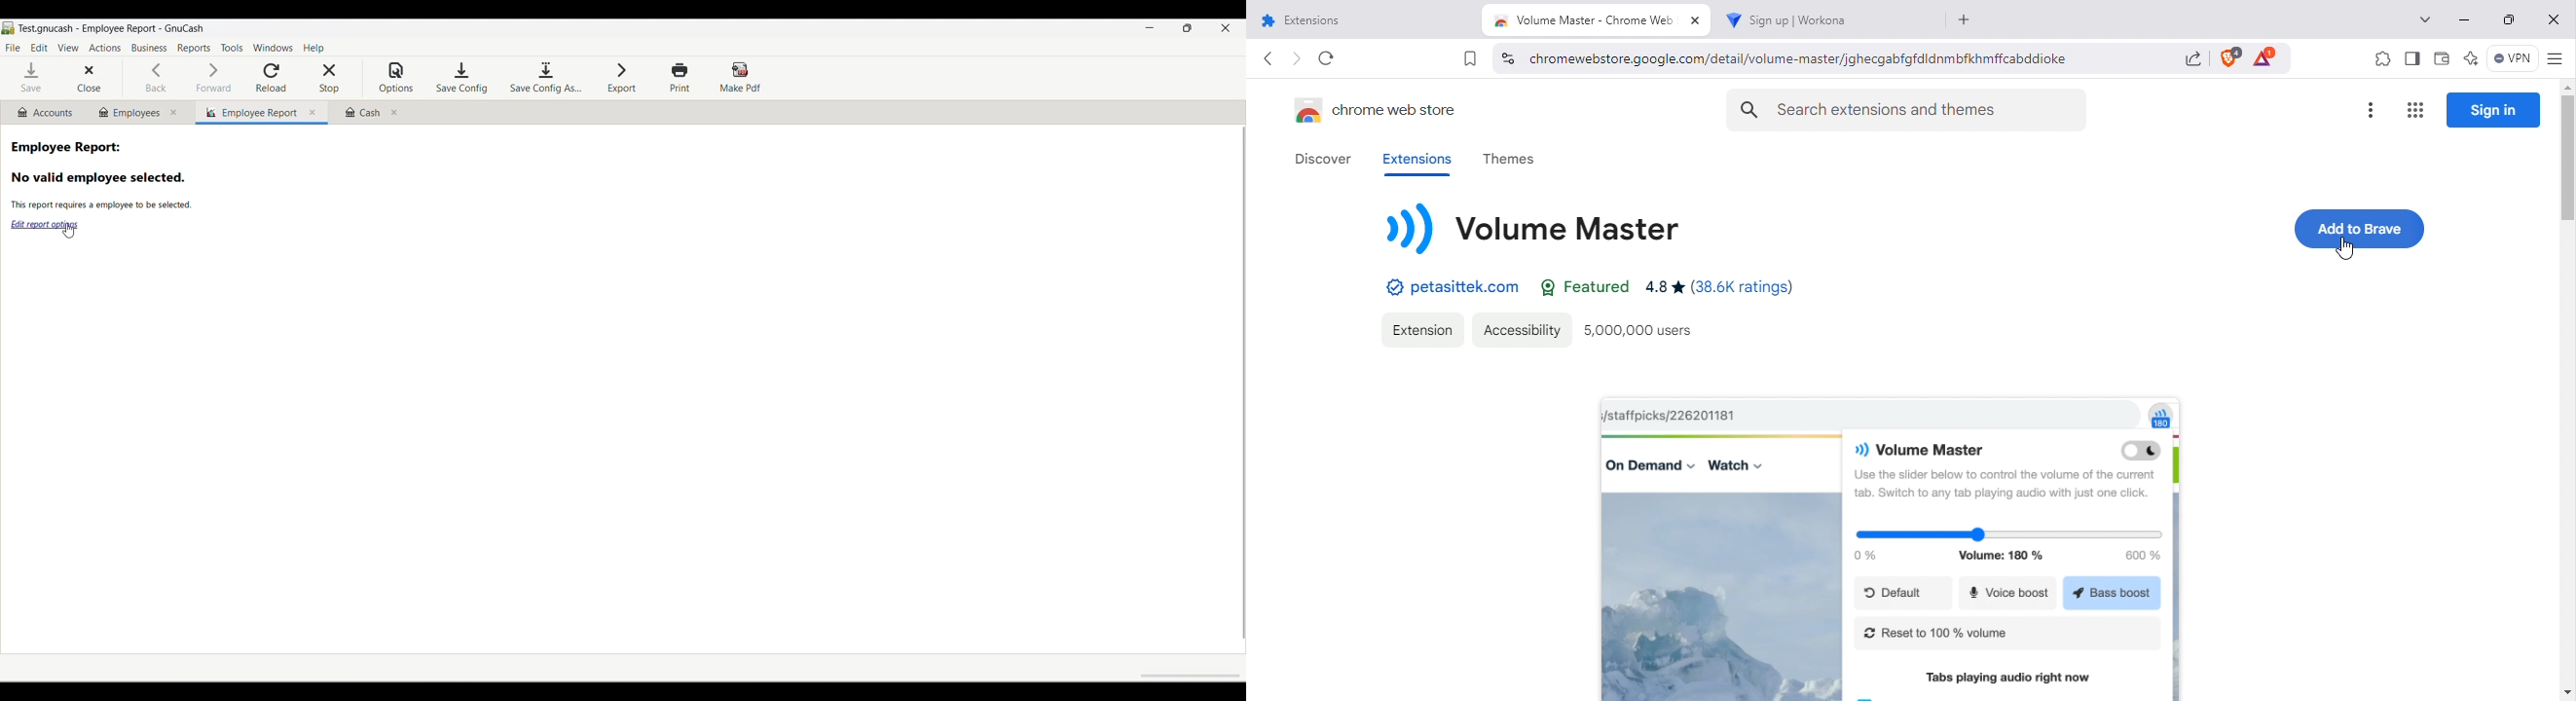 The height and width of the screenshot is (728, 2576). I want to click on Logo, so click(1537, 226).